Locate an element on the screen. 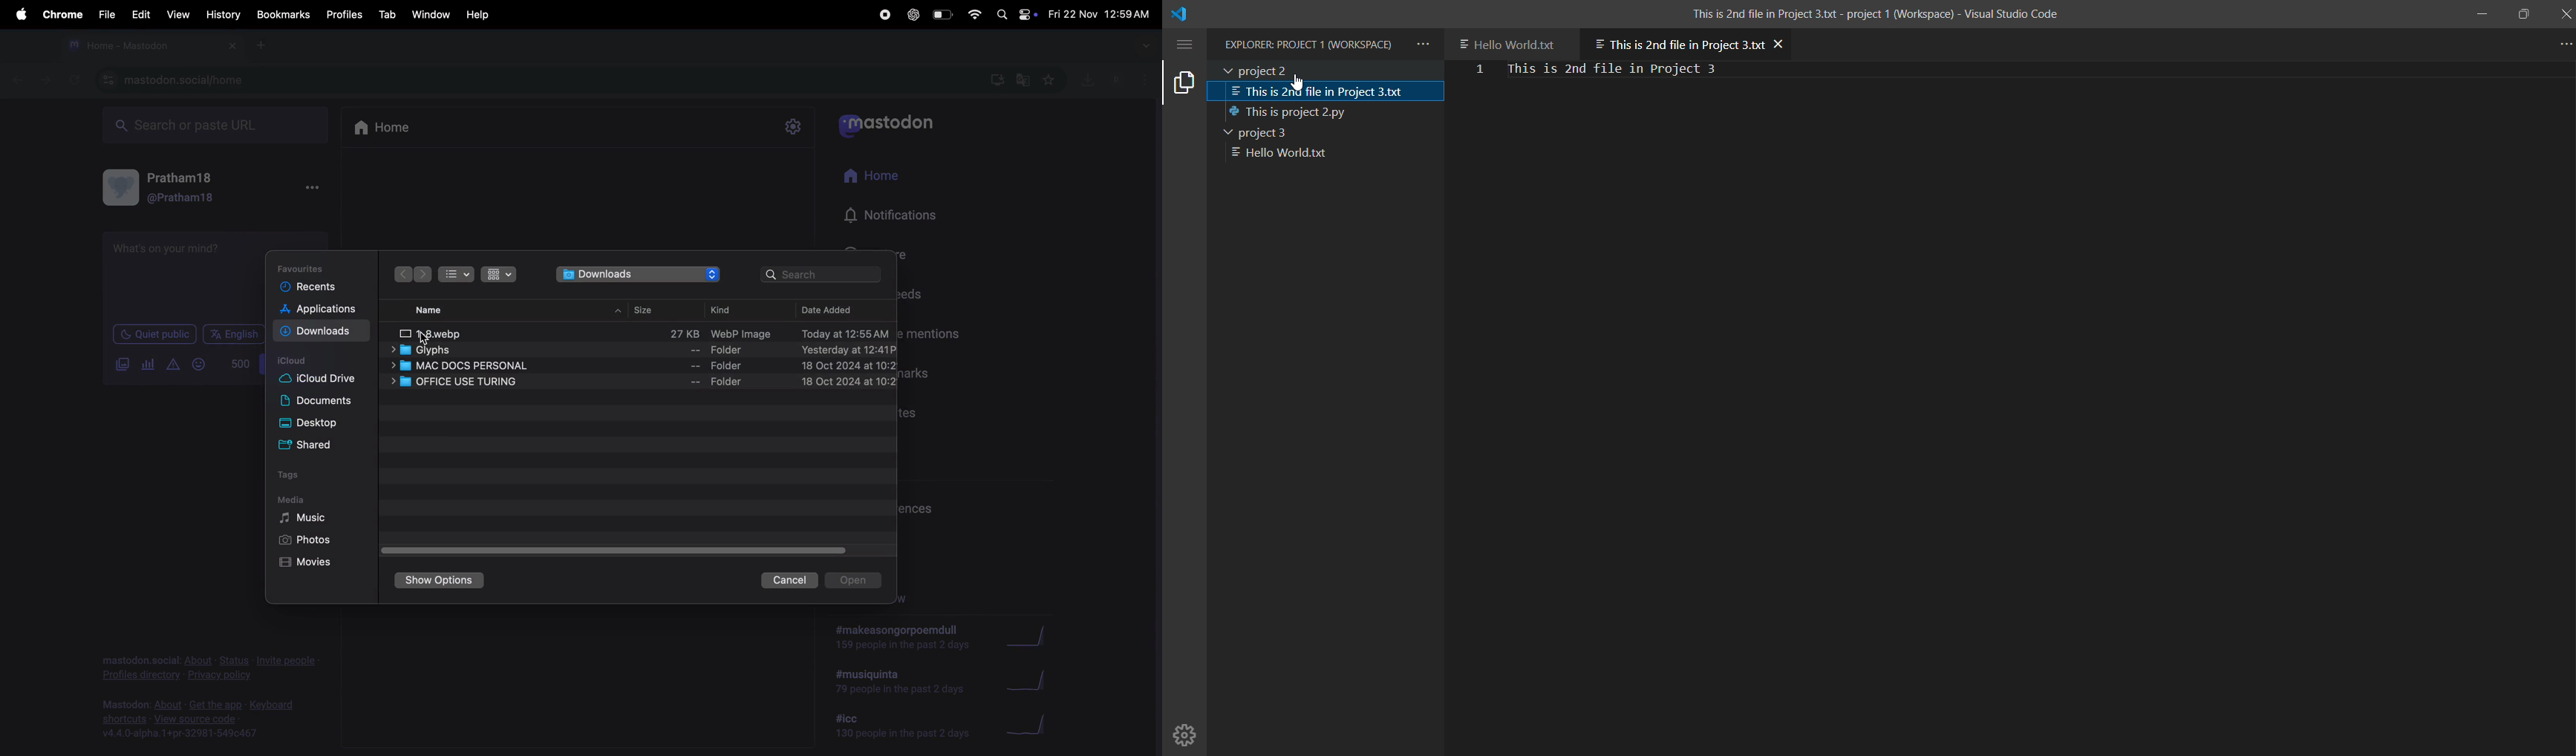  first line is located at coordinates (1480, 71).